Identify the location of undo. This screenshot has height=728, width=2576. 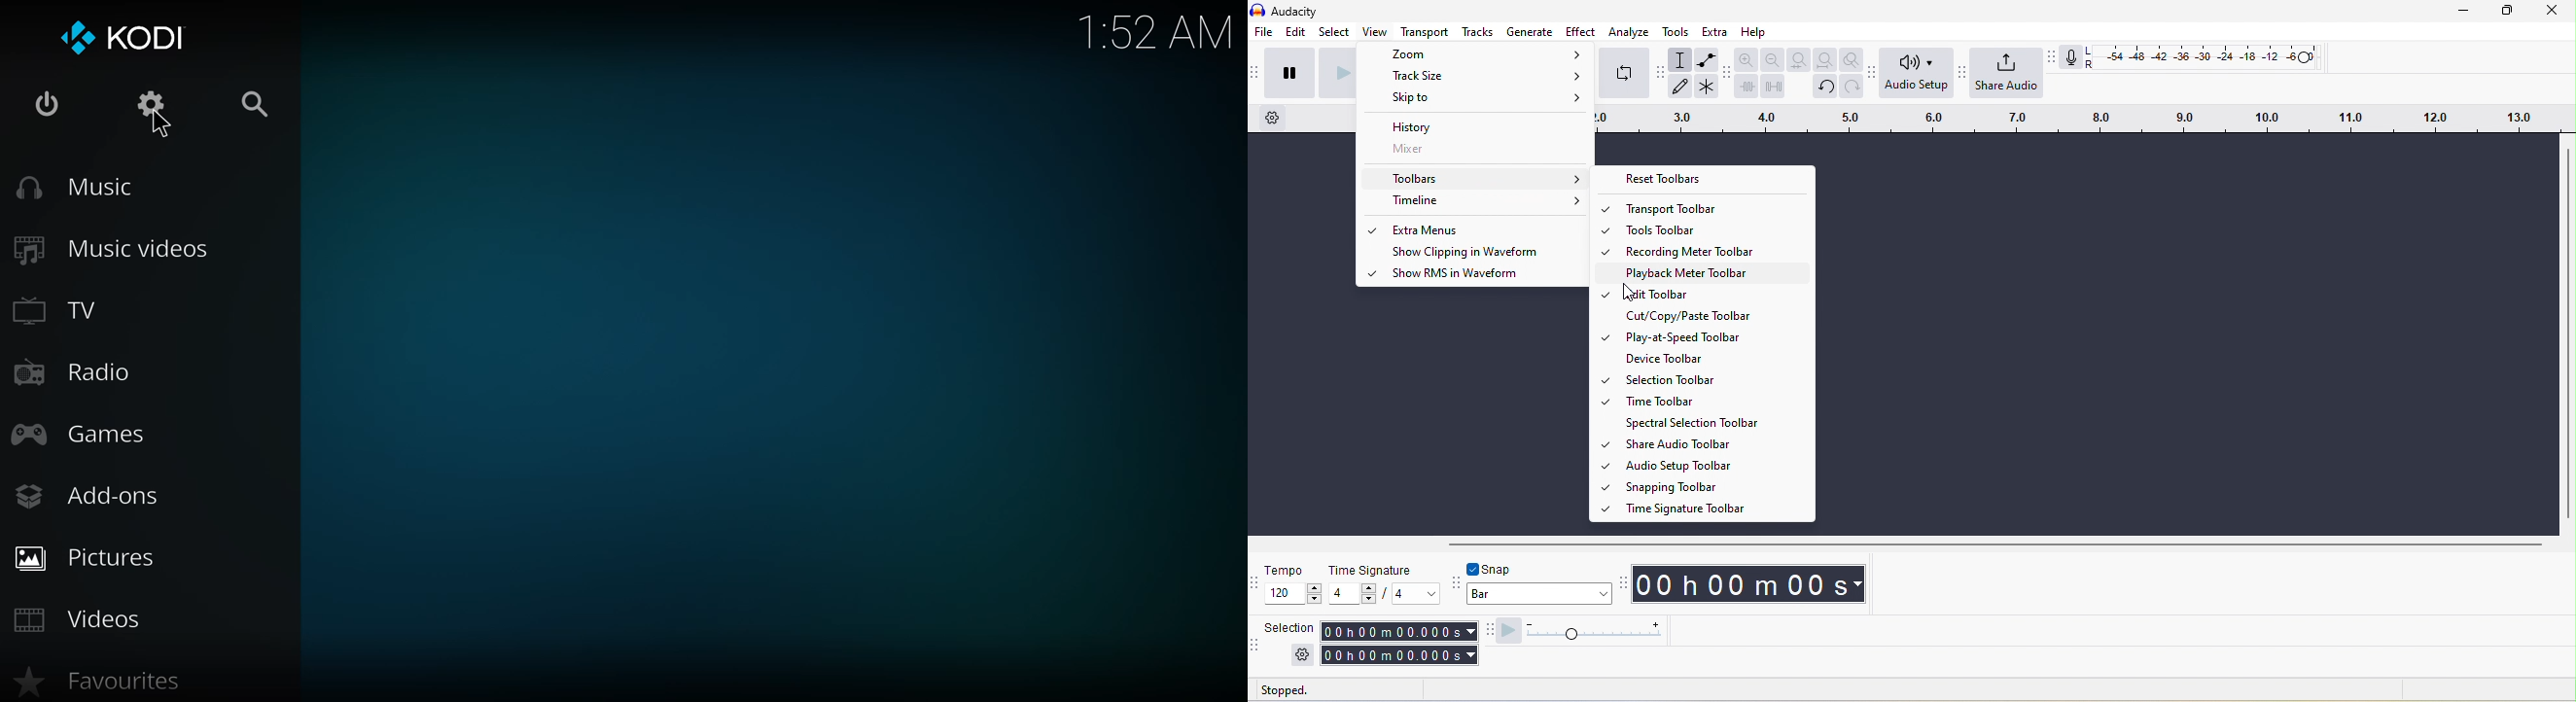
(1825, 88).